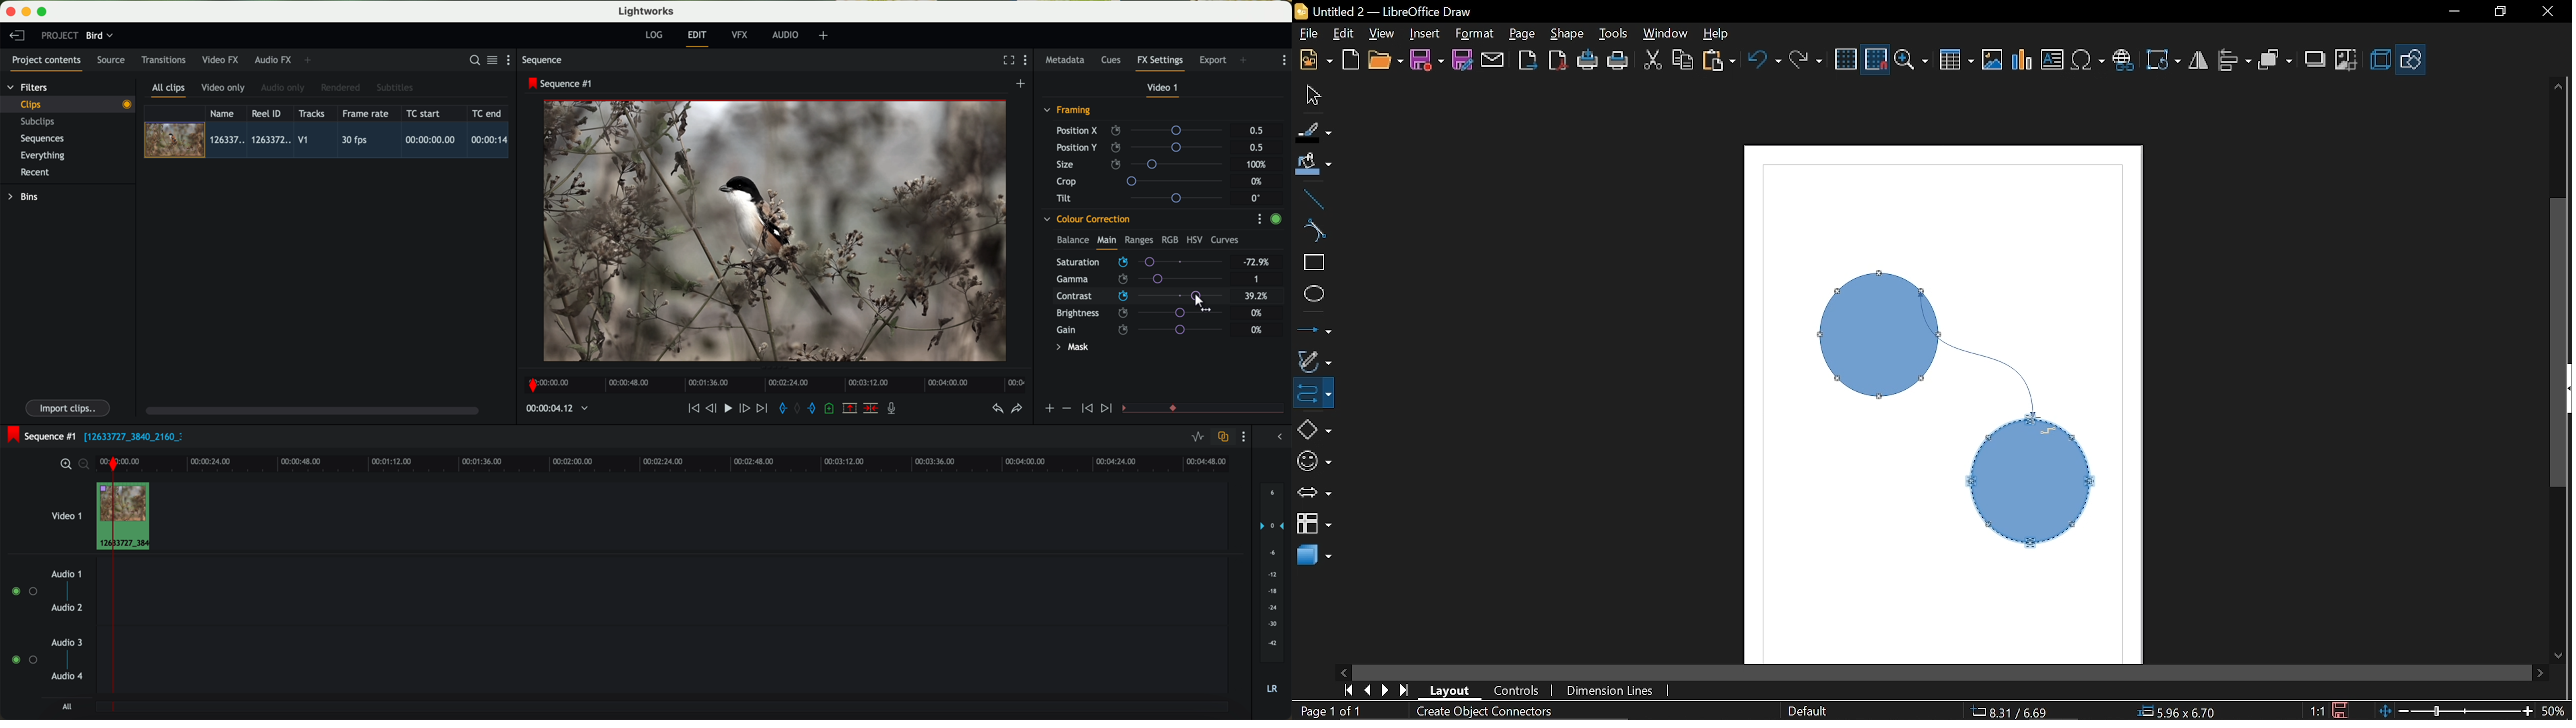  Describe the element at coordinates (1957, 60) in the screenshot. I see `Insert table` at that location.